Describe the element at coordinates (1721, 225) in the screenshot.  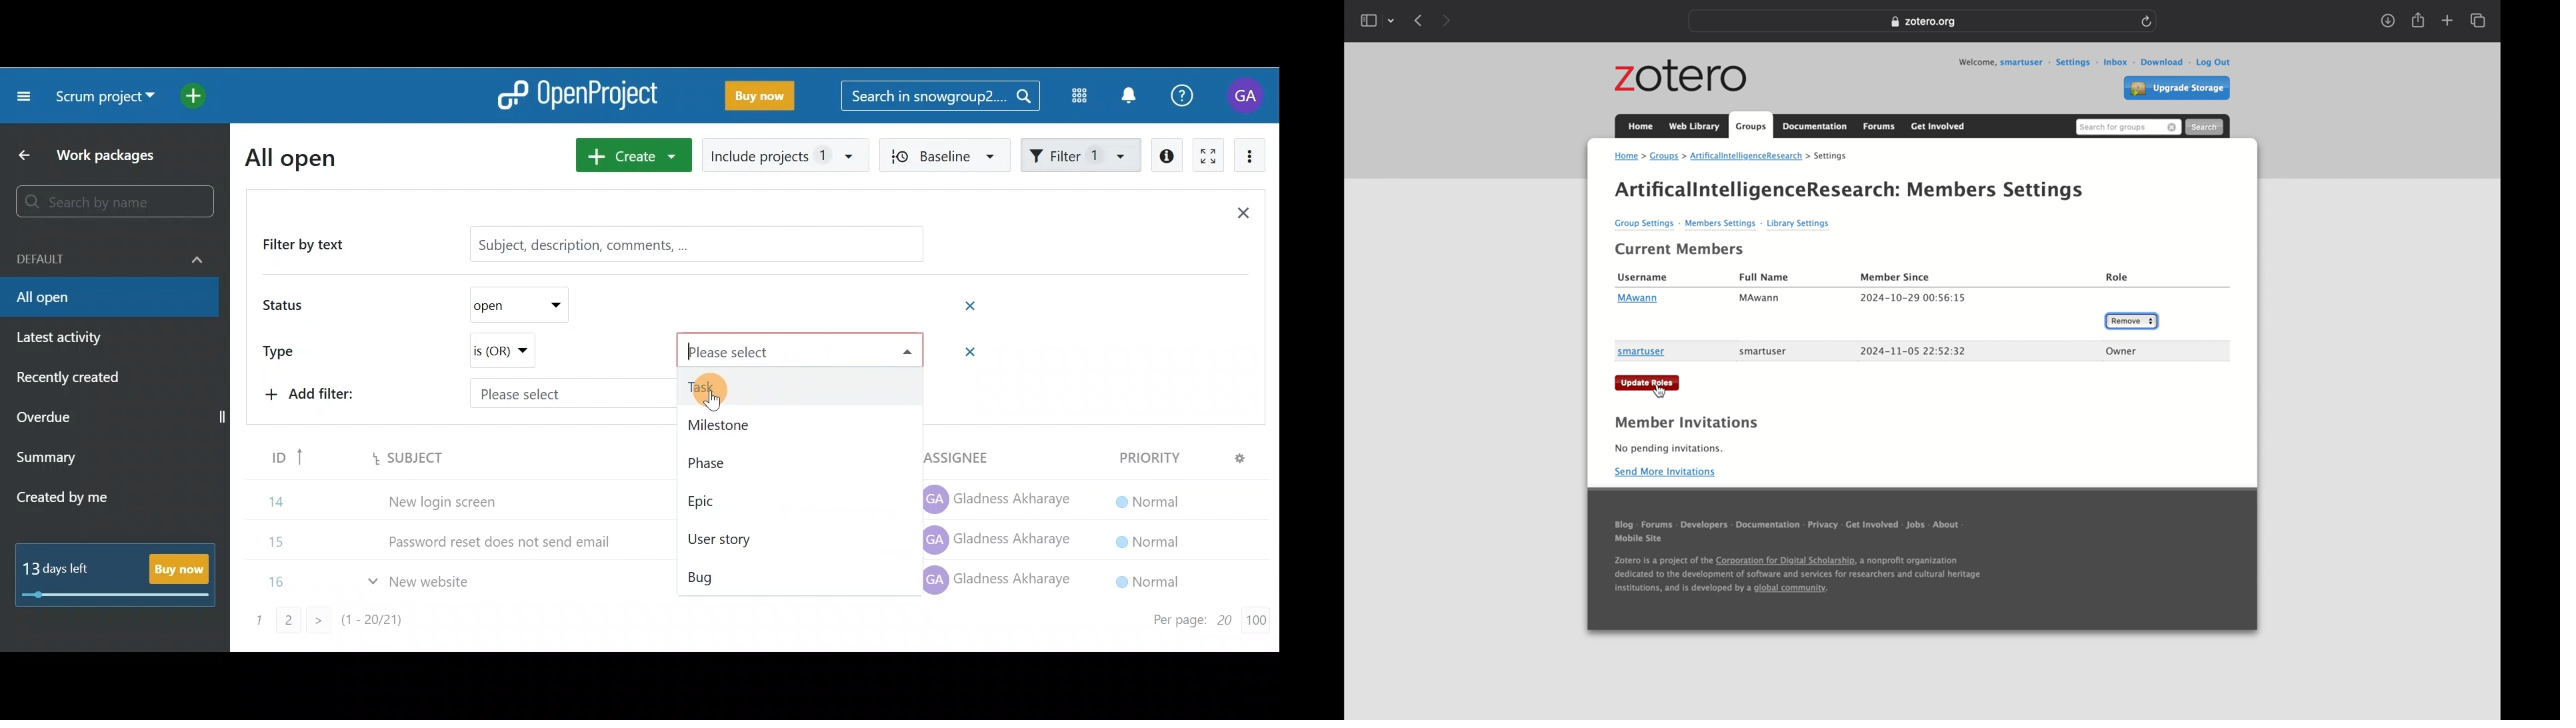
I see `members settings` at that location.